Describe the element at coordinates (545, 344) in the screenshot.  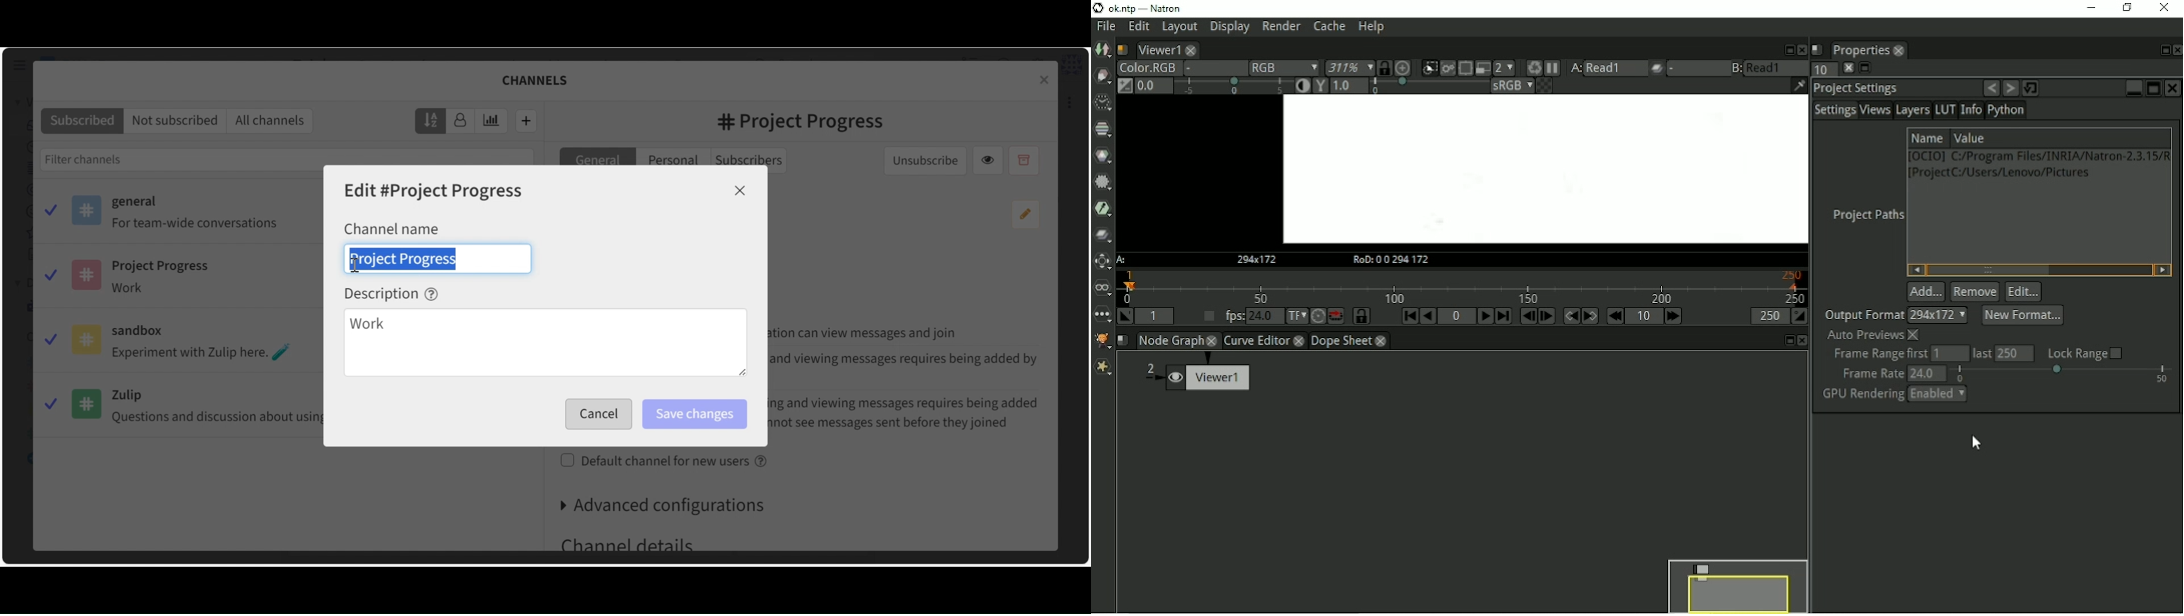
I see `Description Field` at that location.